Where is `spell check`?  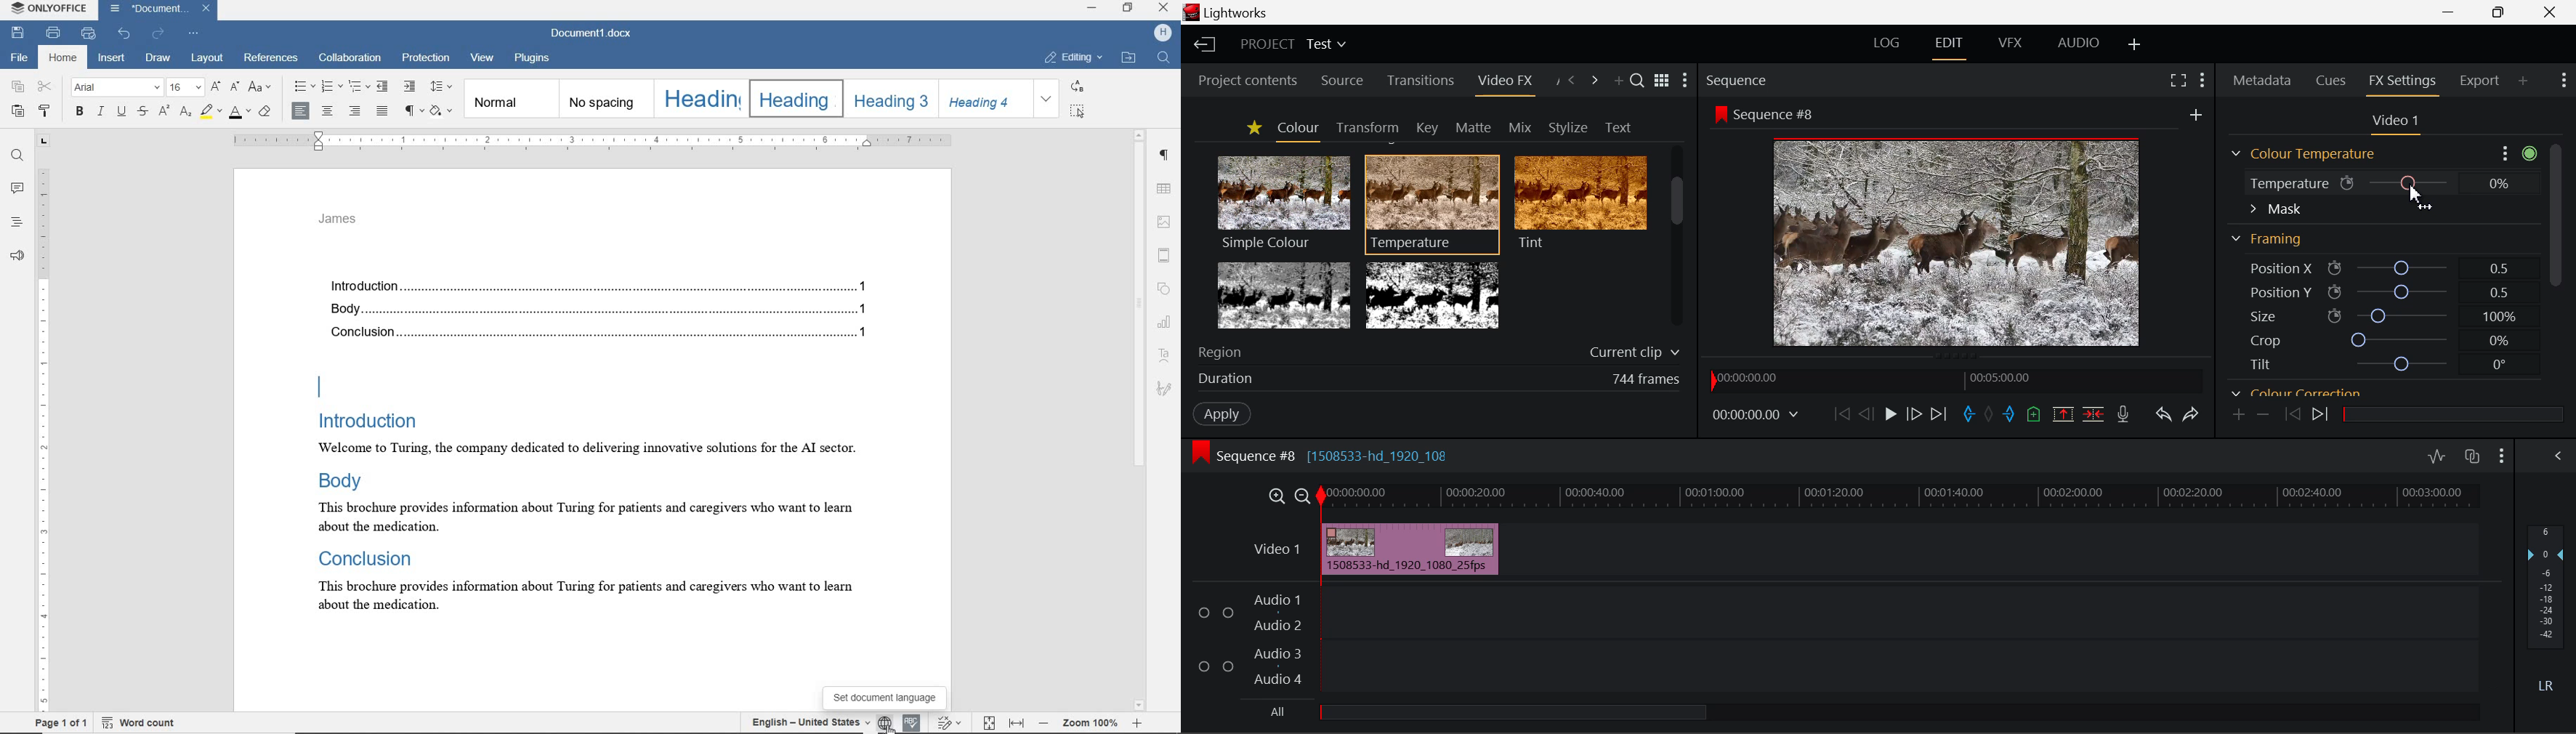
spell check is located at coordinates (912, 722).